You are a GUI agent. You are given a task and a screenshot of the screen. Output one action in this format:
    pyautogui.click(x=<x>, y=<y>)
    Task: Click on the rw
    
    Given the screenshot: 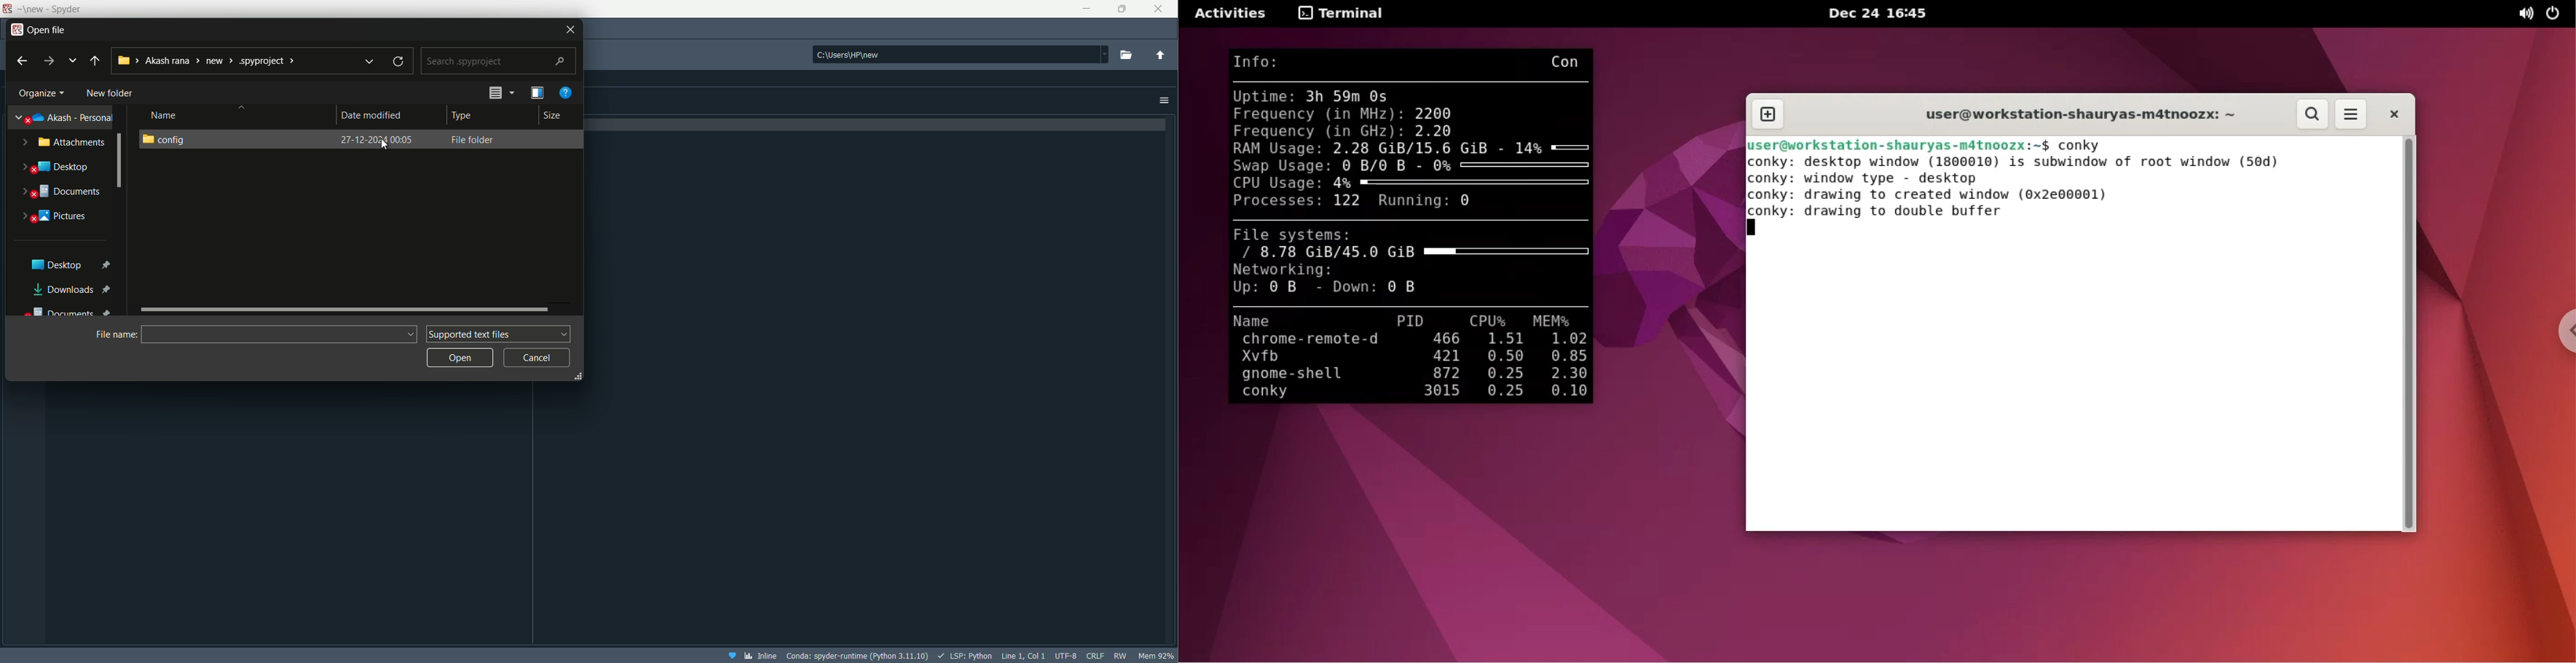 What is the action you would take?
    pyautogui.click(x=1121, y=656)
    